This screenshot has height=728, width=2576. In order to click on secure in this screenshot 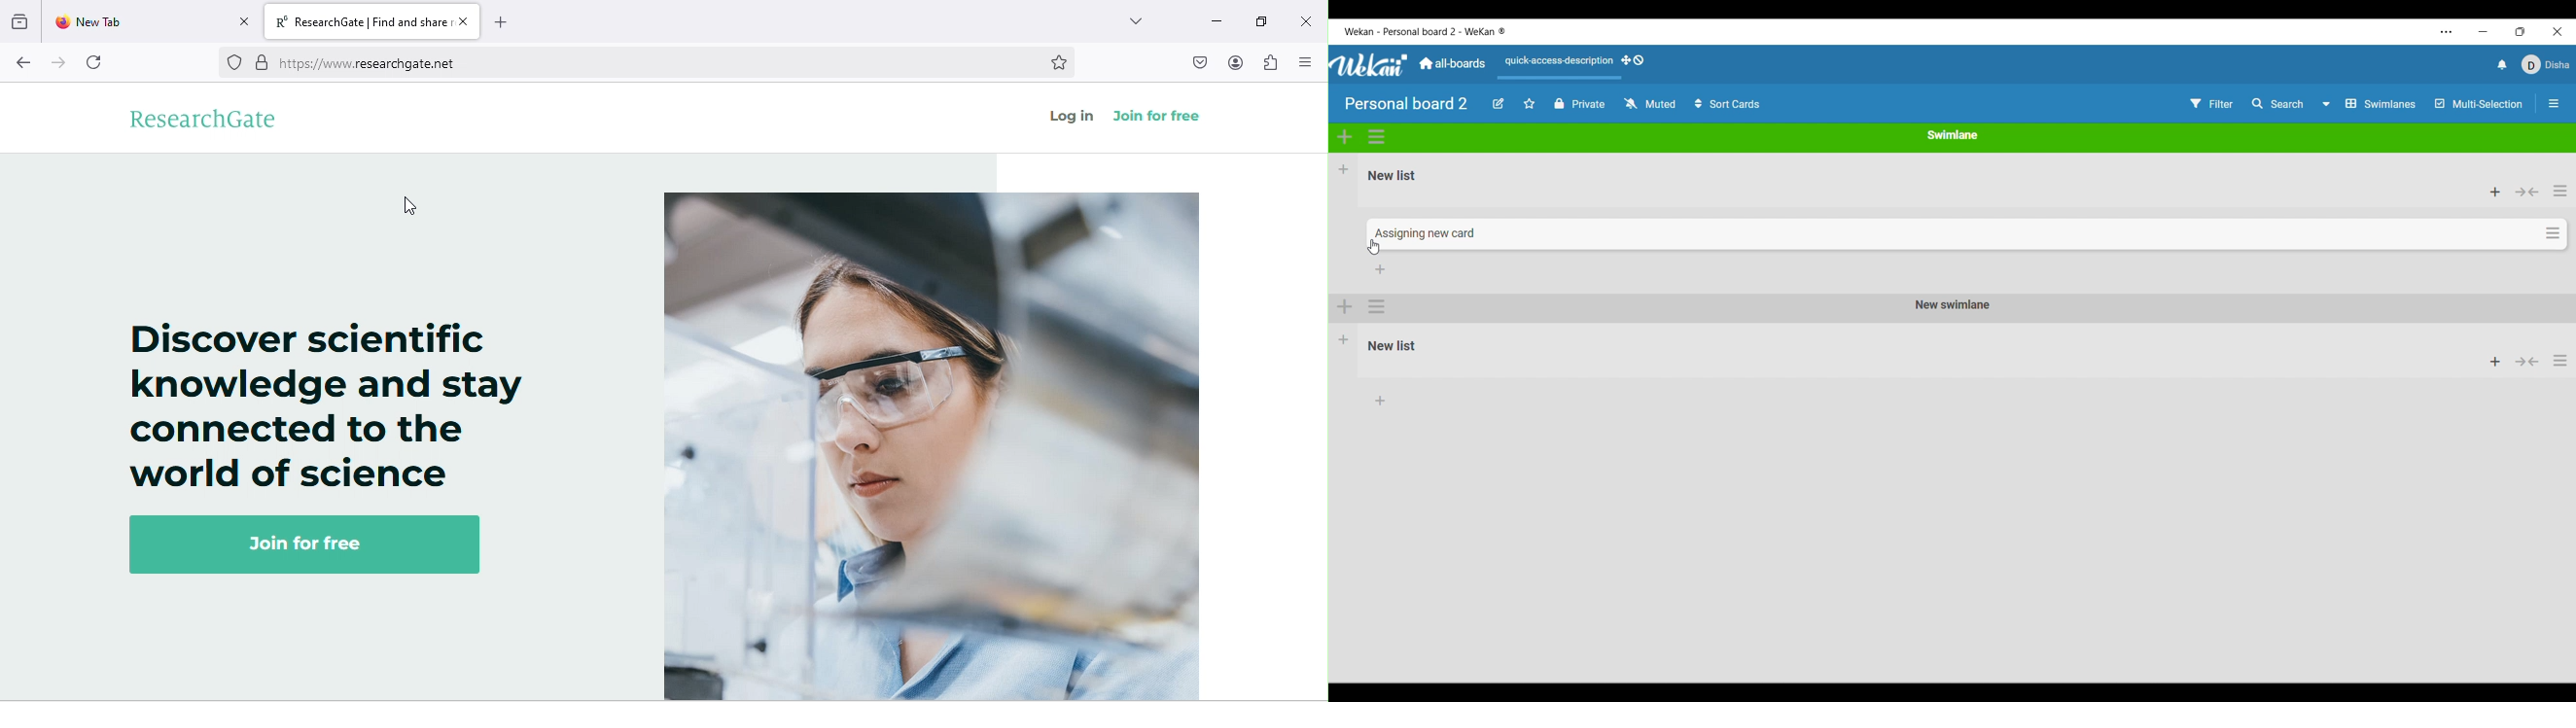, I will do `click(261, 63)`.